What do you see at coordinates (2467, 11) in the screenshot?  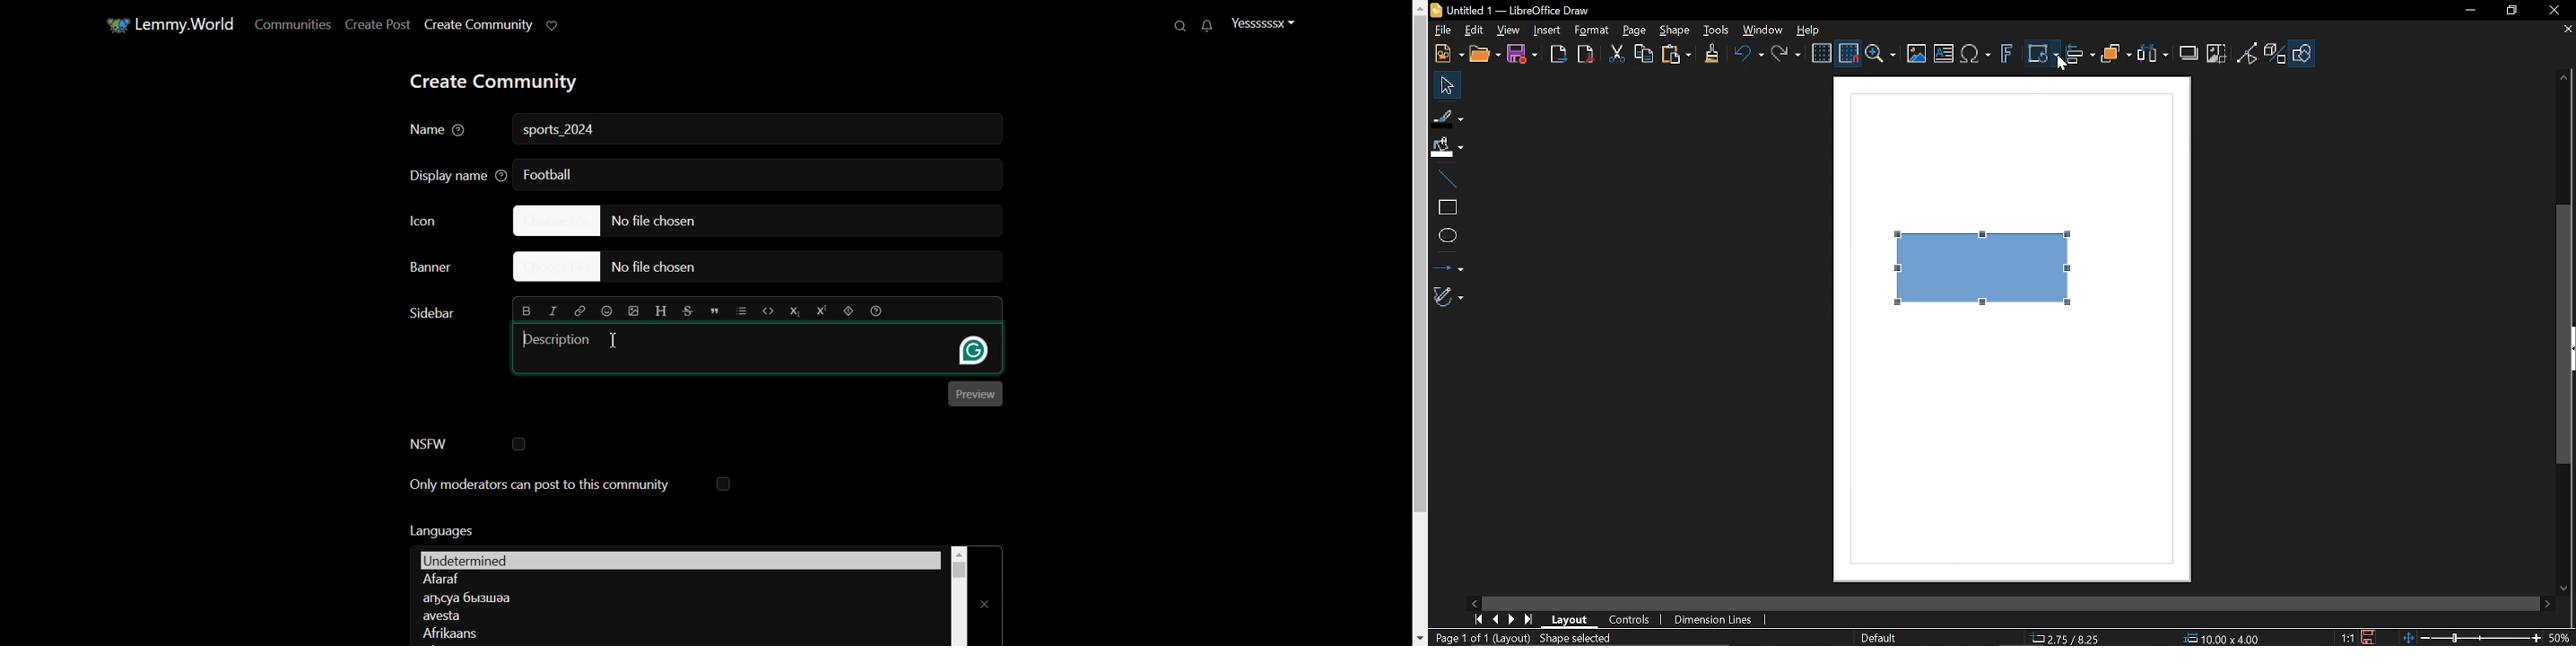 I see `Minimize` at bounding box center [2467, 11].